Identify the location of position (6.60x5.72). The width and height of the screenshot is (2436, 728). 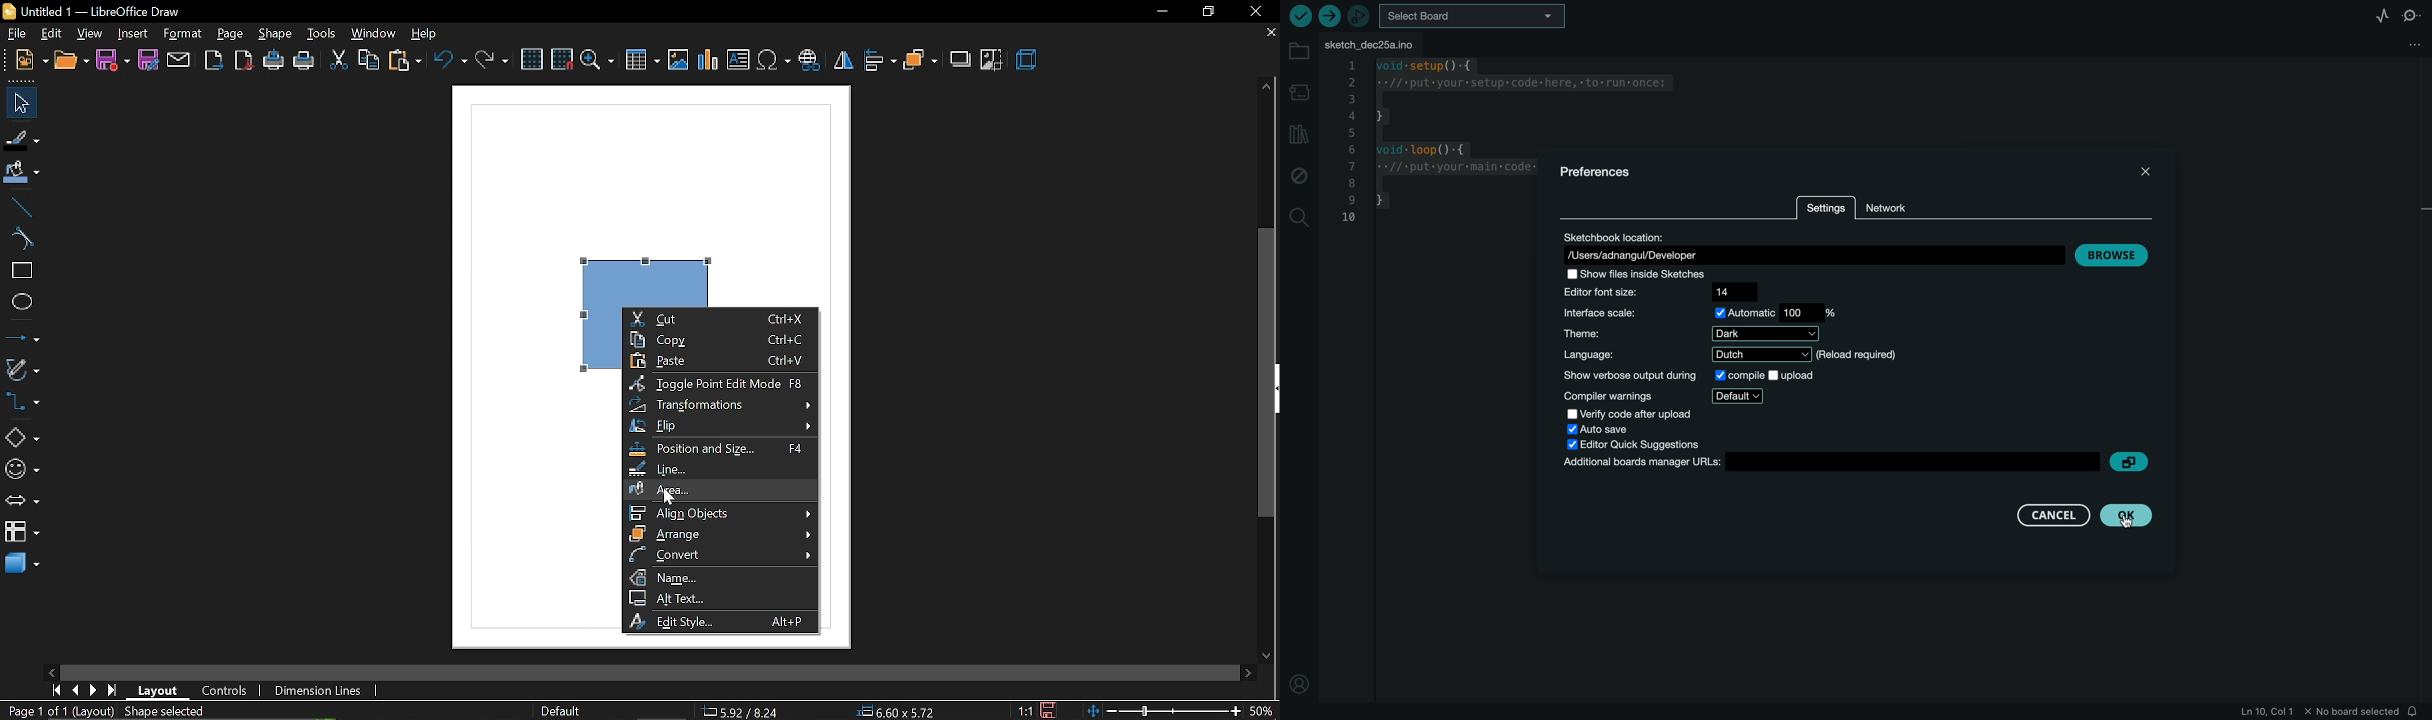
(900, 710).